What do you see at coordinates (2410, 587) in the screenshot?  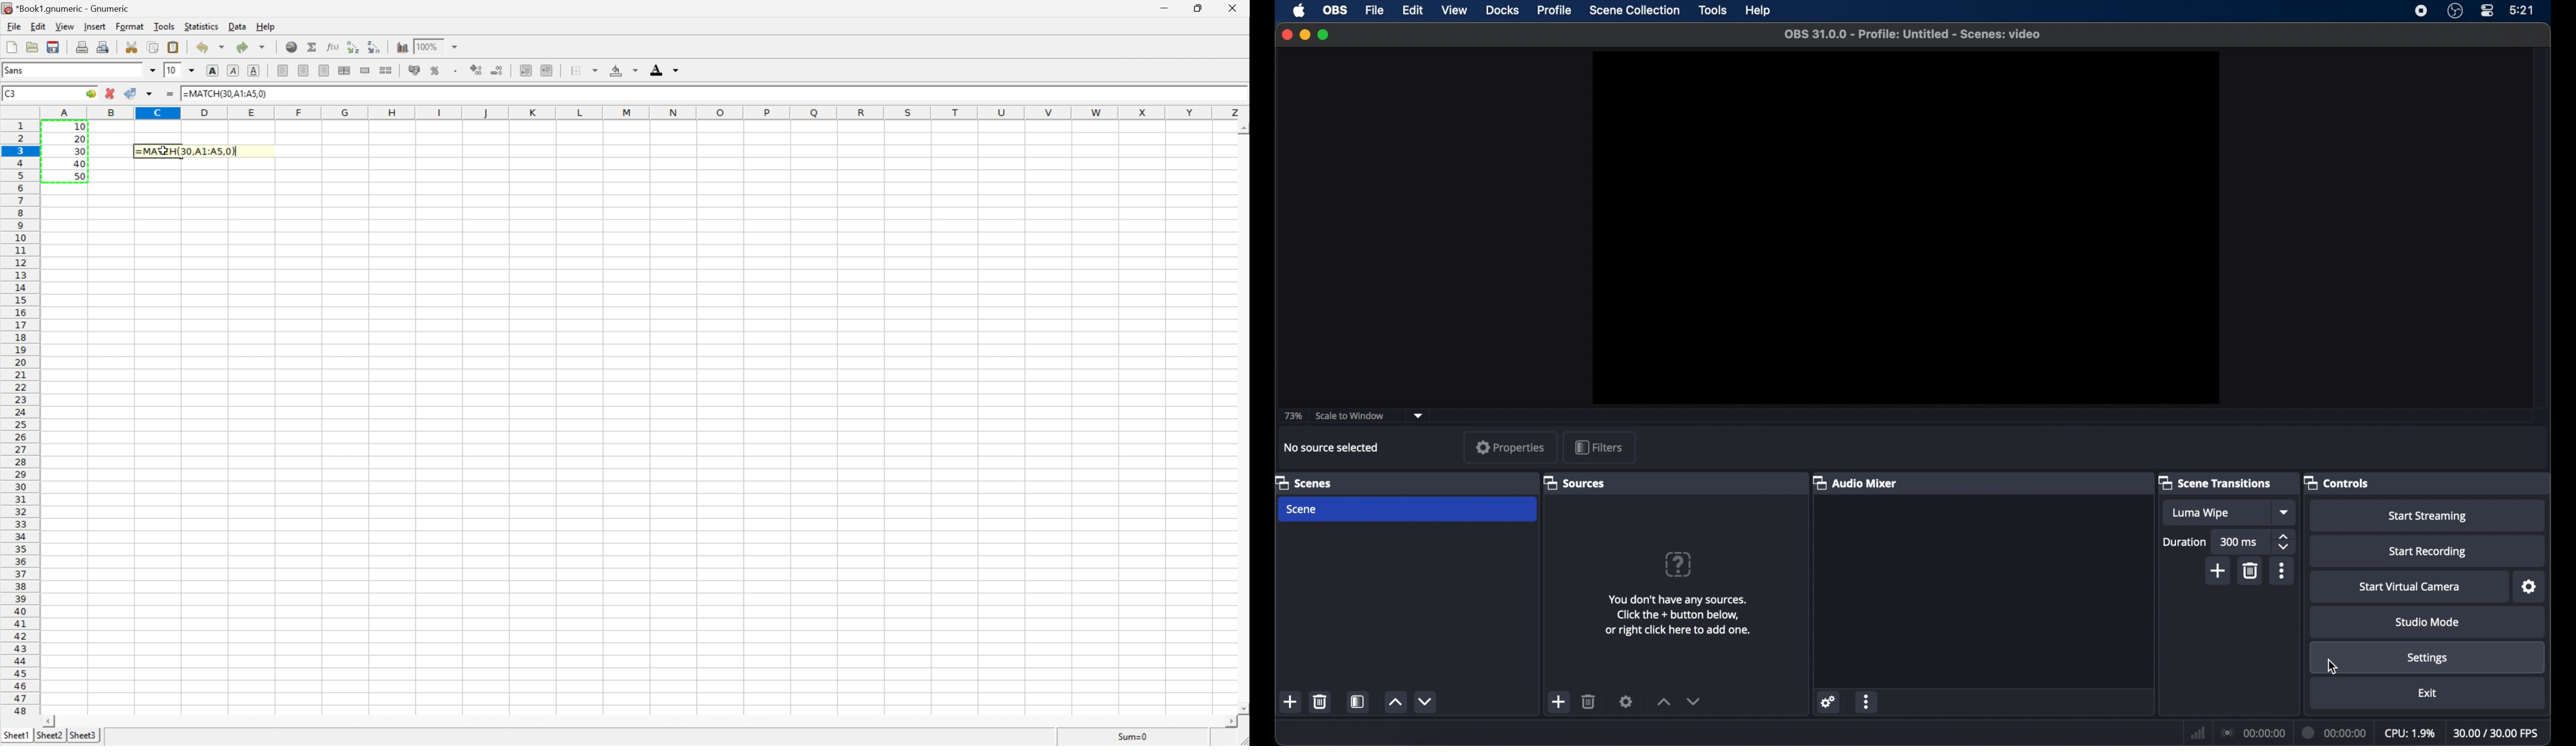 I see `start virtual camera` at bounding box center [2410, 587].